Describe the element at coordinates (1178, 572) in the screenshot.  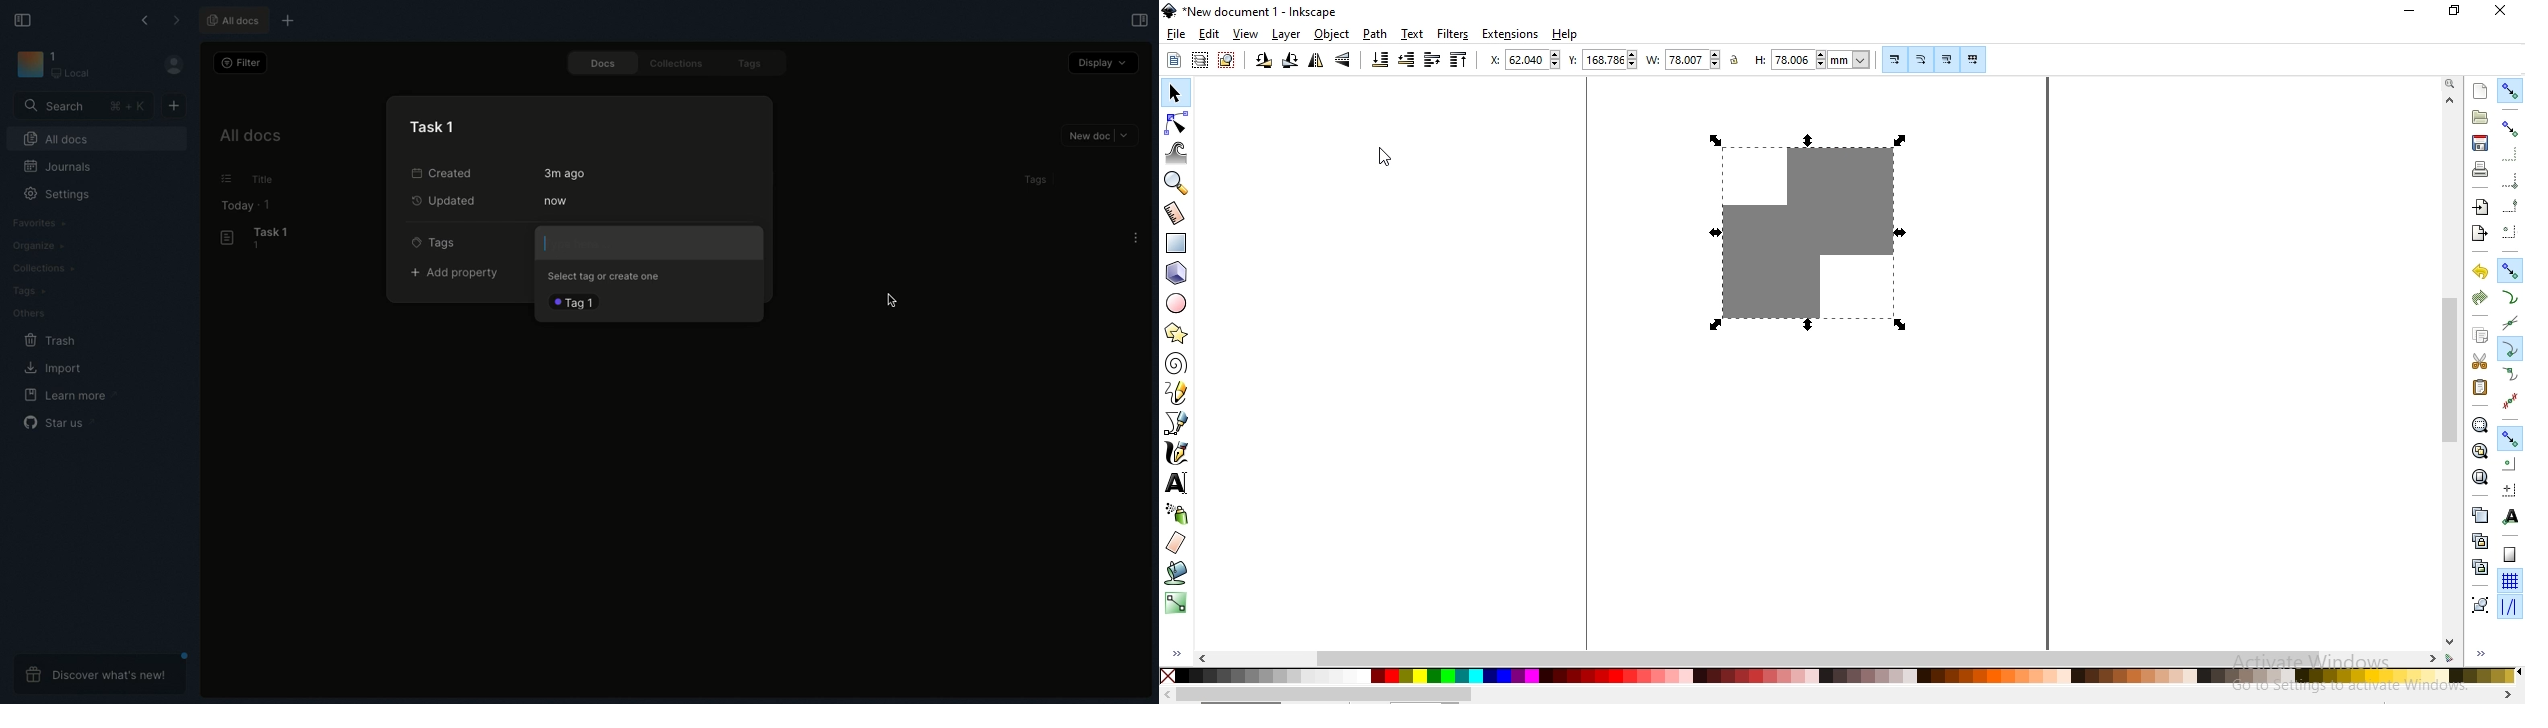
I see `fill bounded areas` at that location.